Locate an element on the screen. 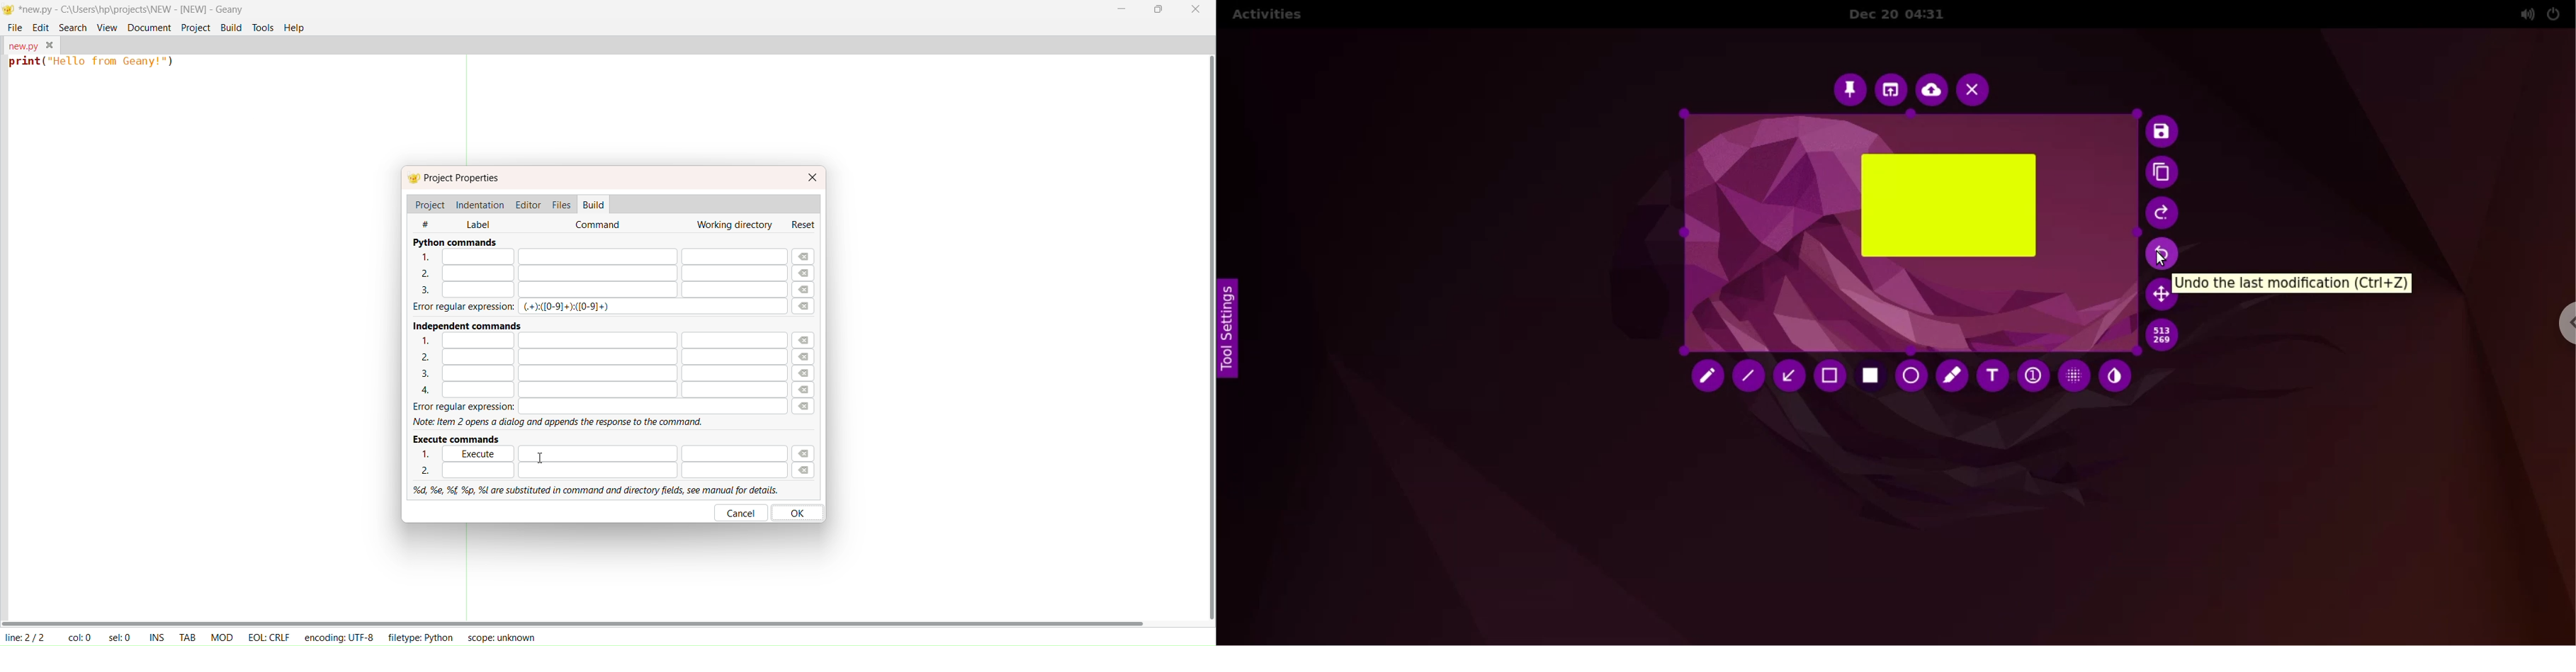 Image resolution: width=2576 pixels, height=672 pixels. EOL CRLF is located at coordinates (269, 636).